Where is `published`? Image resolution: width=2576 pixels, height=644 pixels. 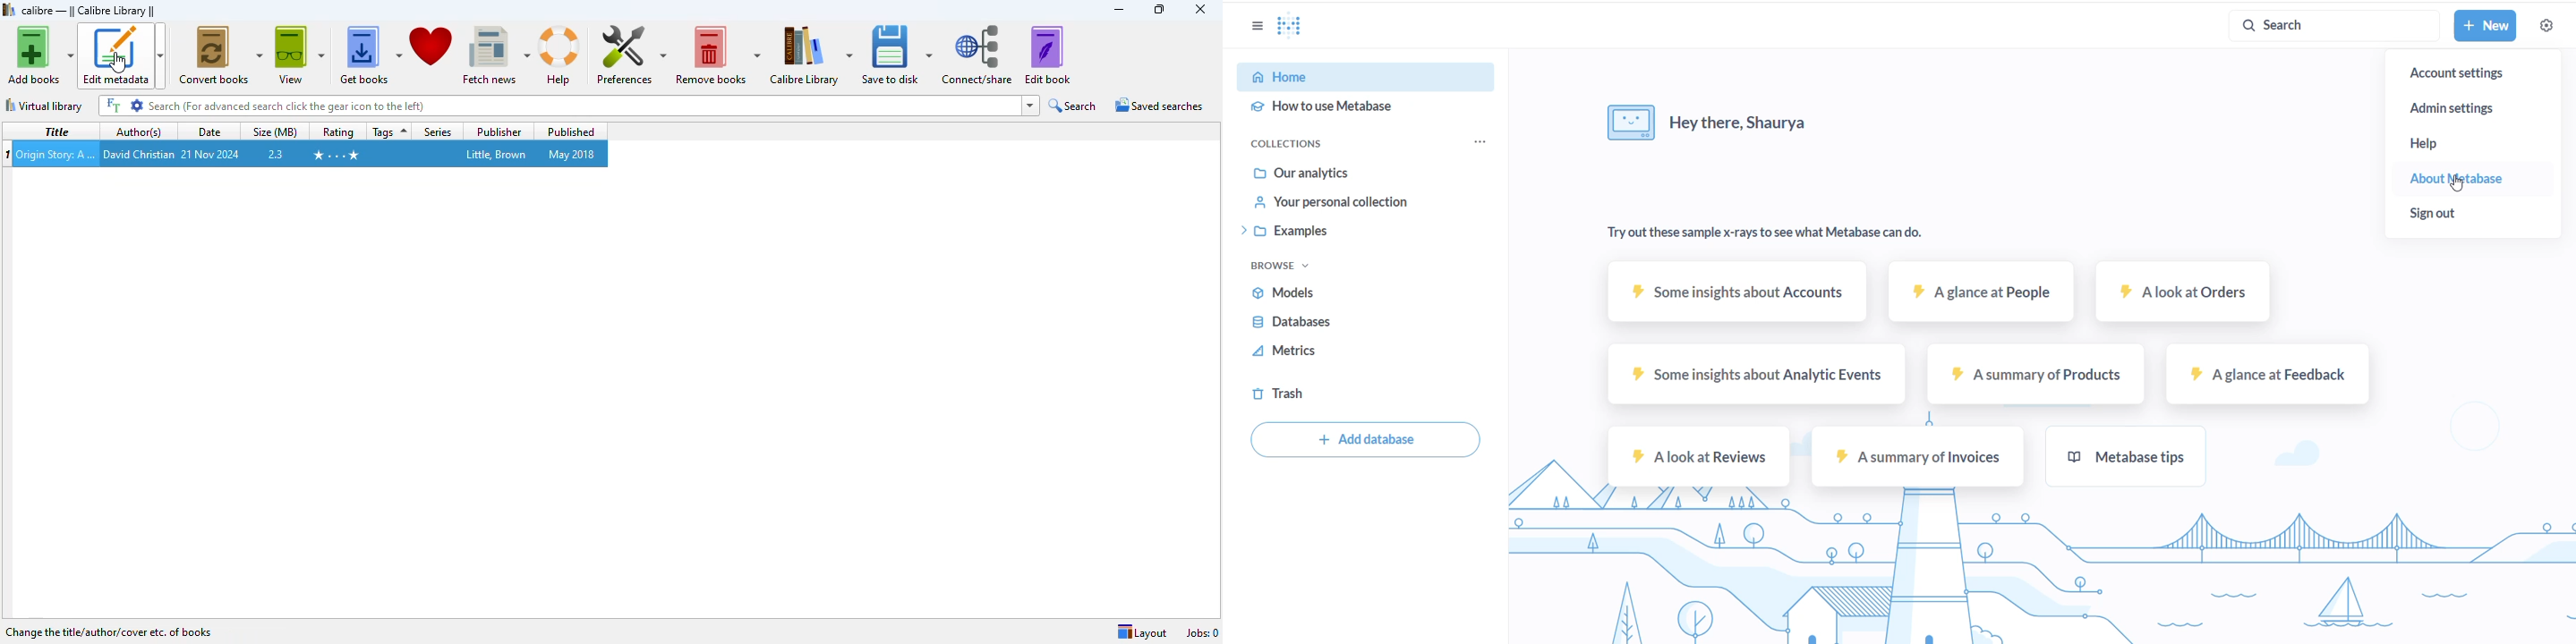 published is located at coordinates (571, 131).